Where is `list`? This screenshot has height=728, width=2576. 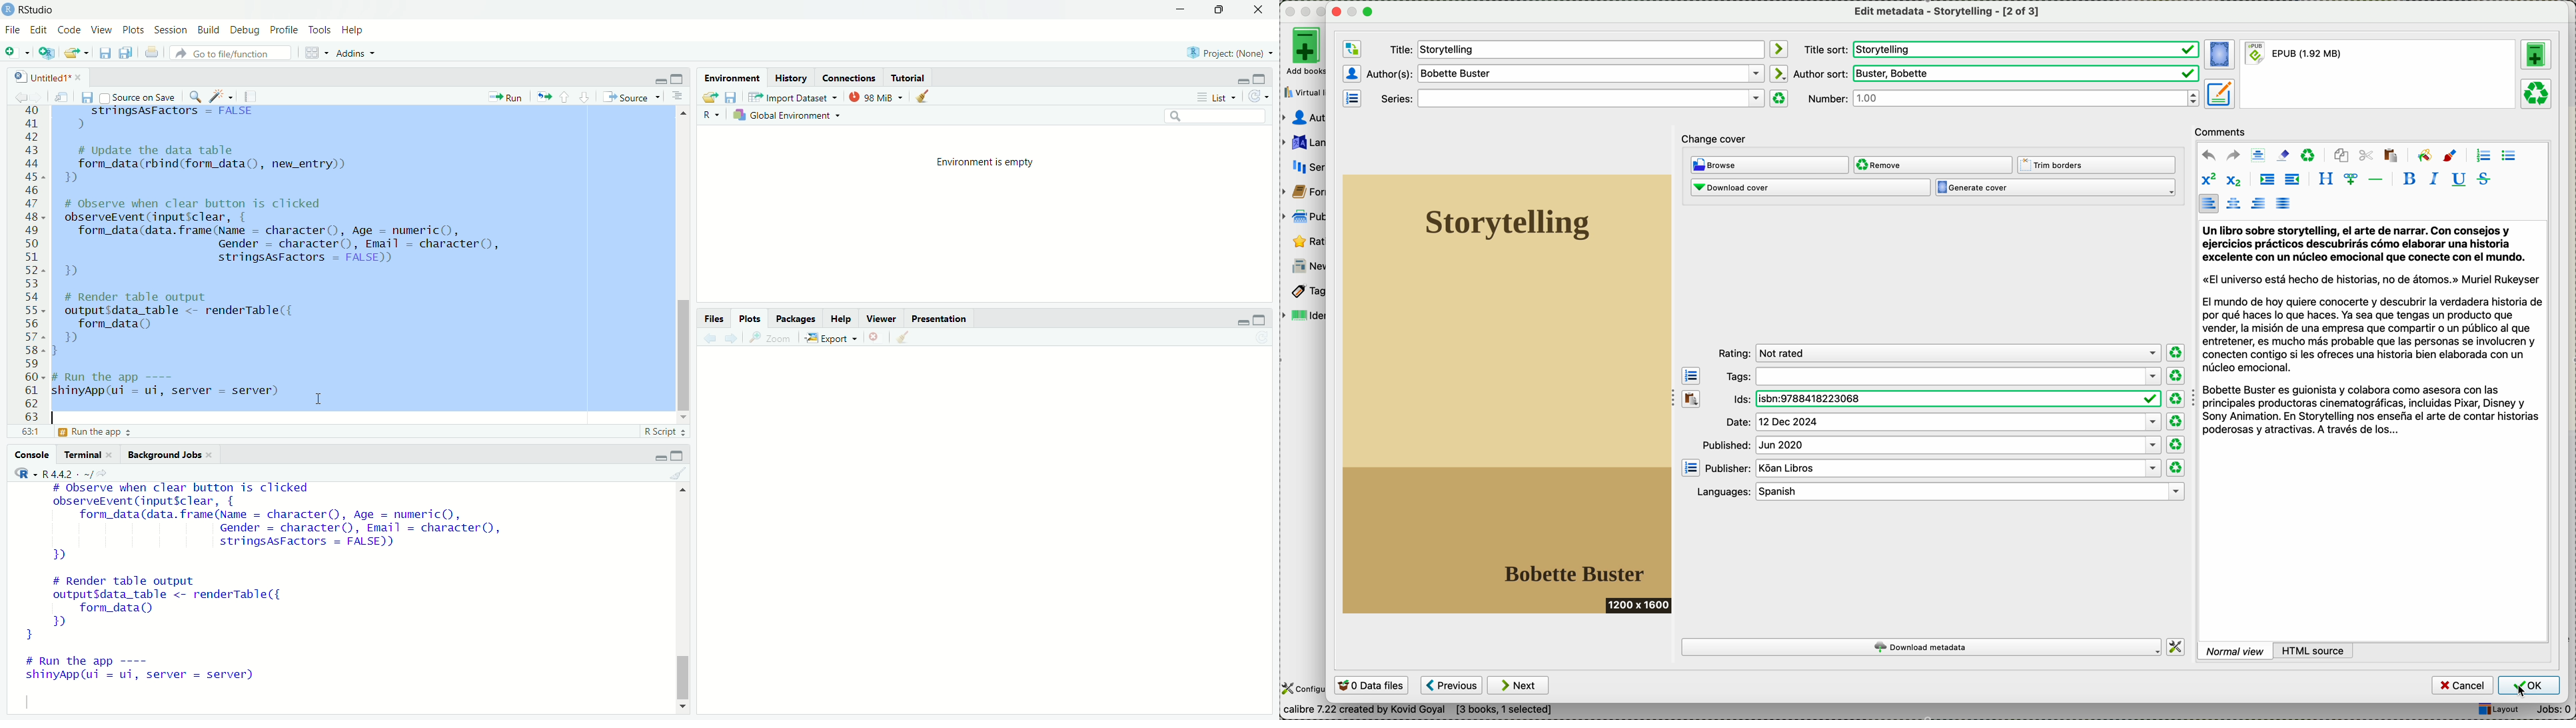
list is located at coordinates (1215, 98).